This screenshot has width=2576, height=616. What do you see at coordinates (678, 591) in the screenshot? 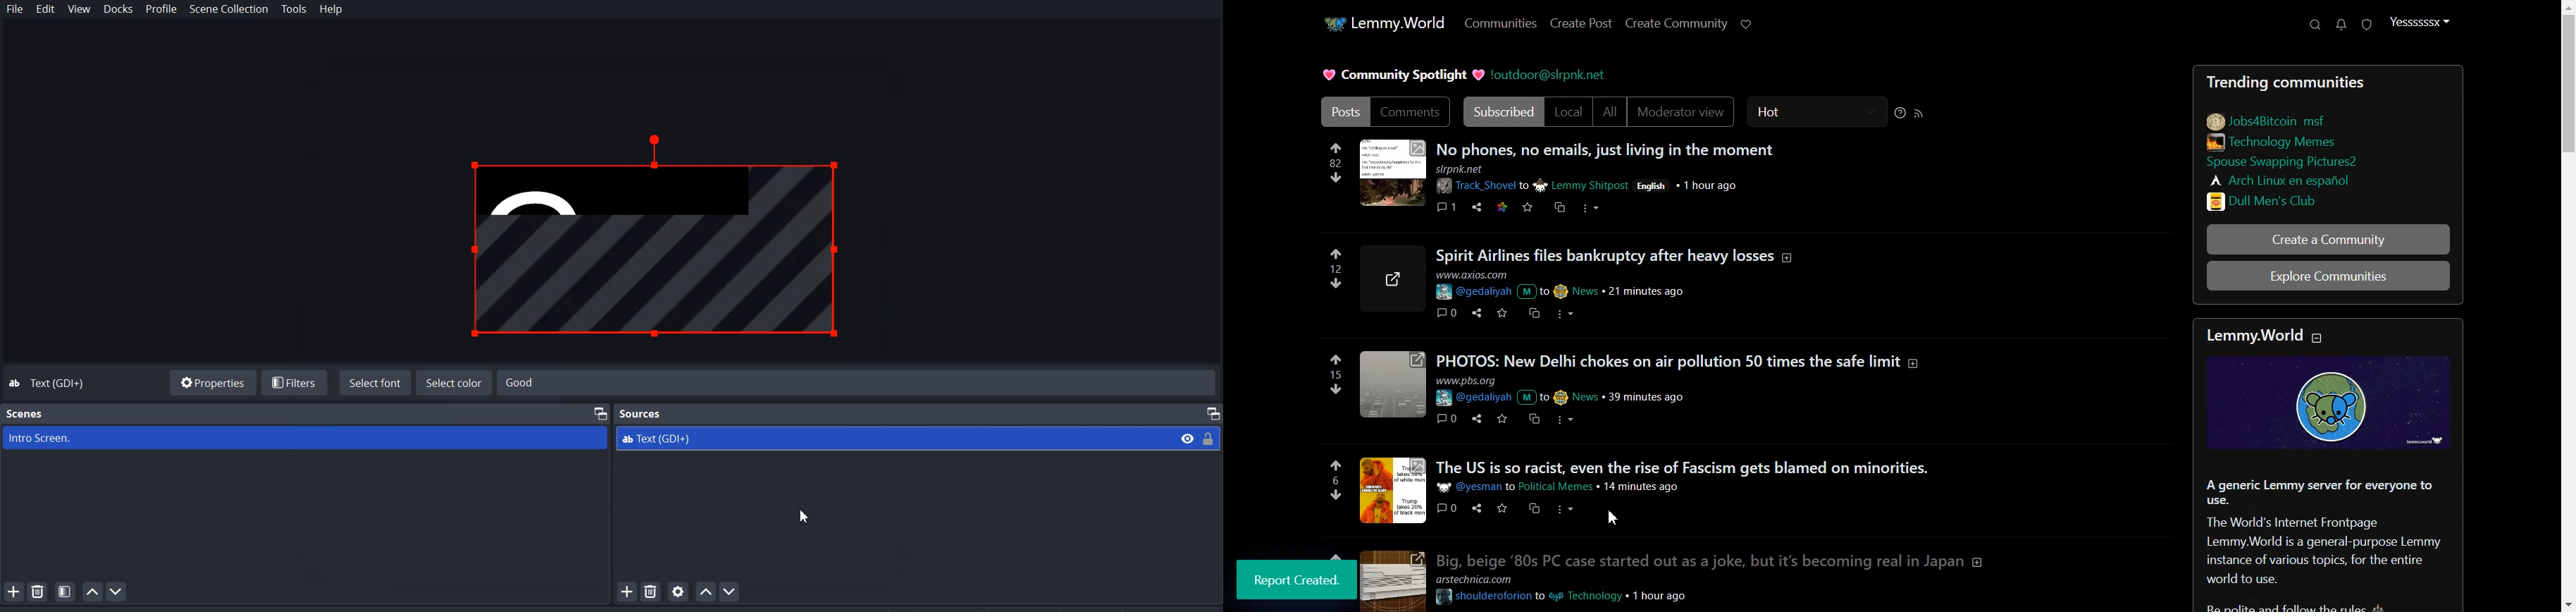
I see `open source properties` at bounding box center [678, 591].